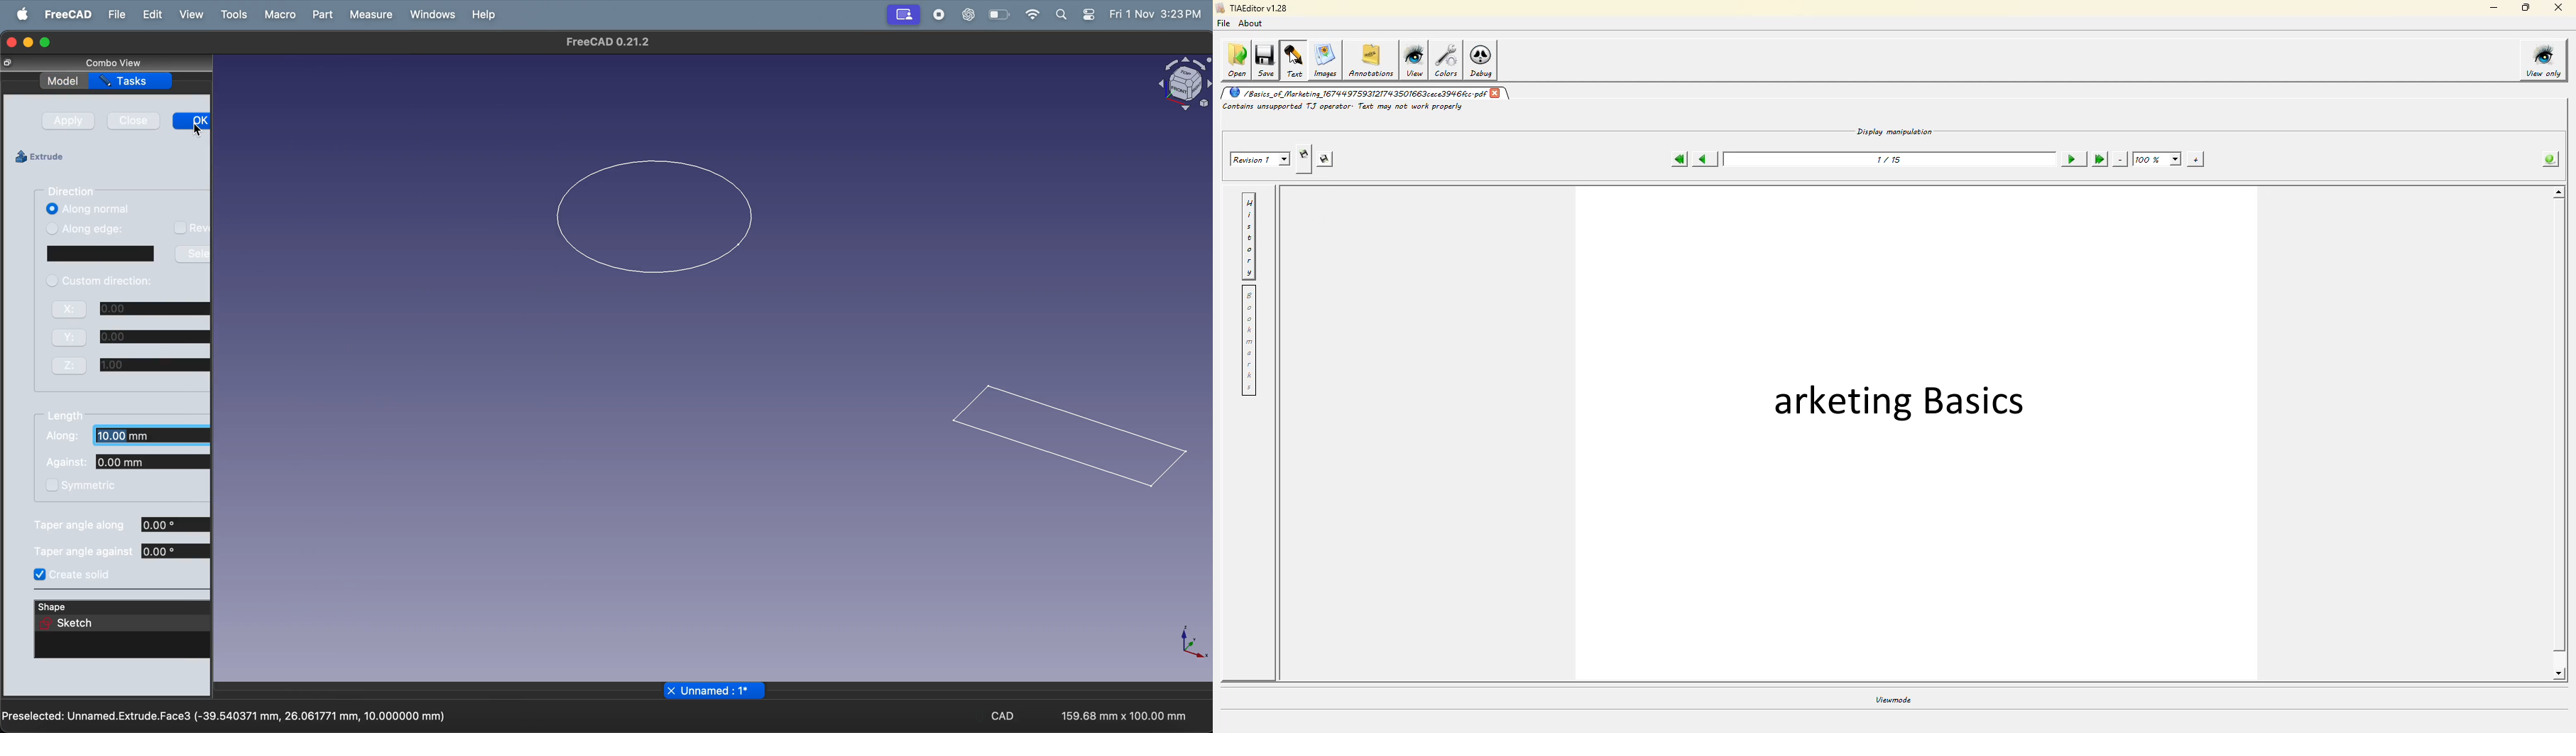 The height and width of the screenshot is (756, 2576). What do you see at coordinates (1090, 14) in the screenshot?
I see `settings` at bounding box center [1090, 14].